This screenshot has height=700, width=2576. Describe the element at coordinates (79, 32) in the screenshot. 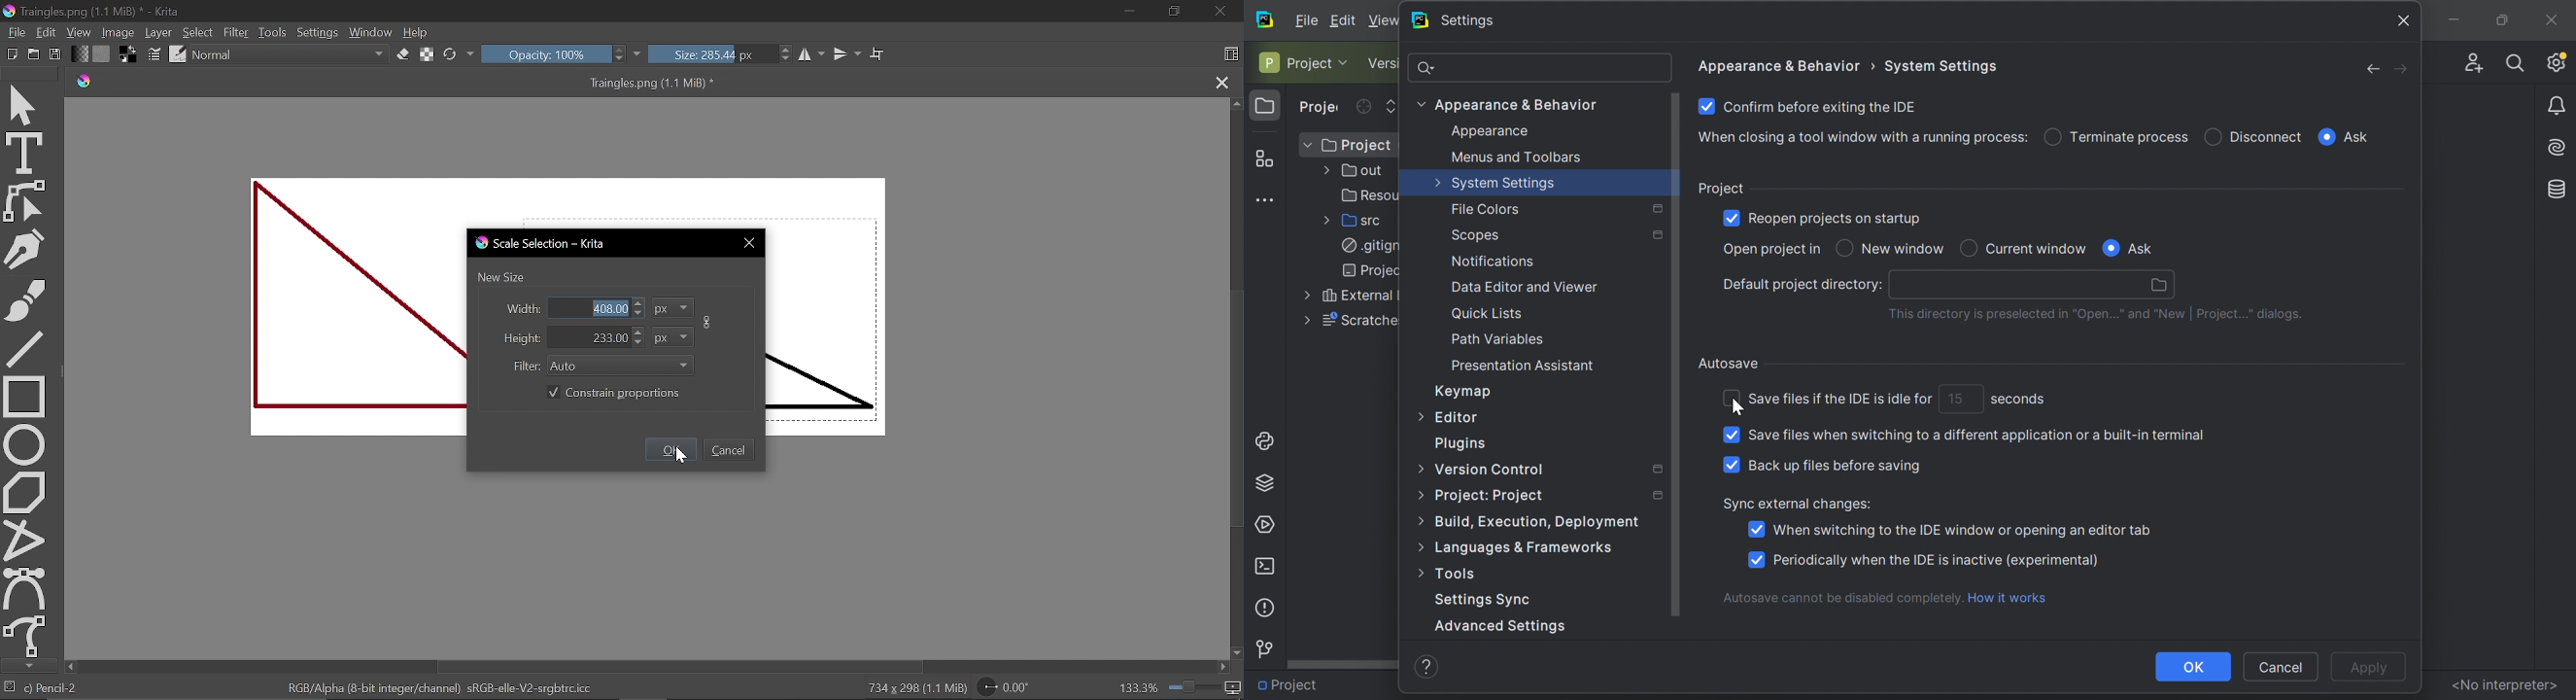

I see `View` at that location.